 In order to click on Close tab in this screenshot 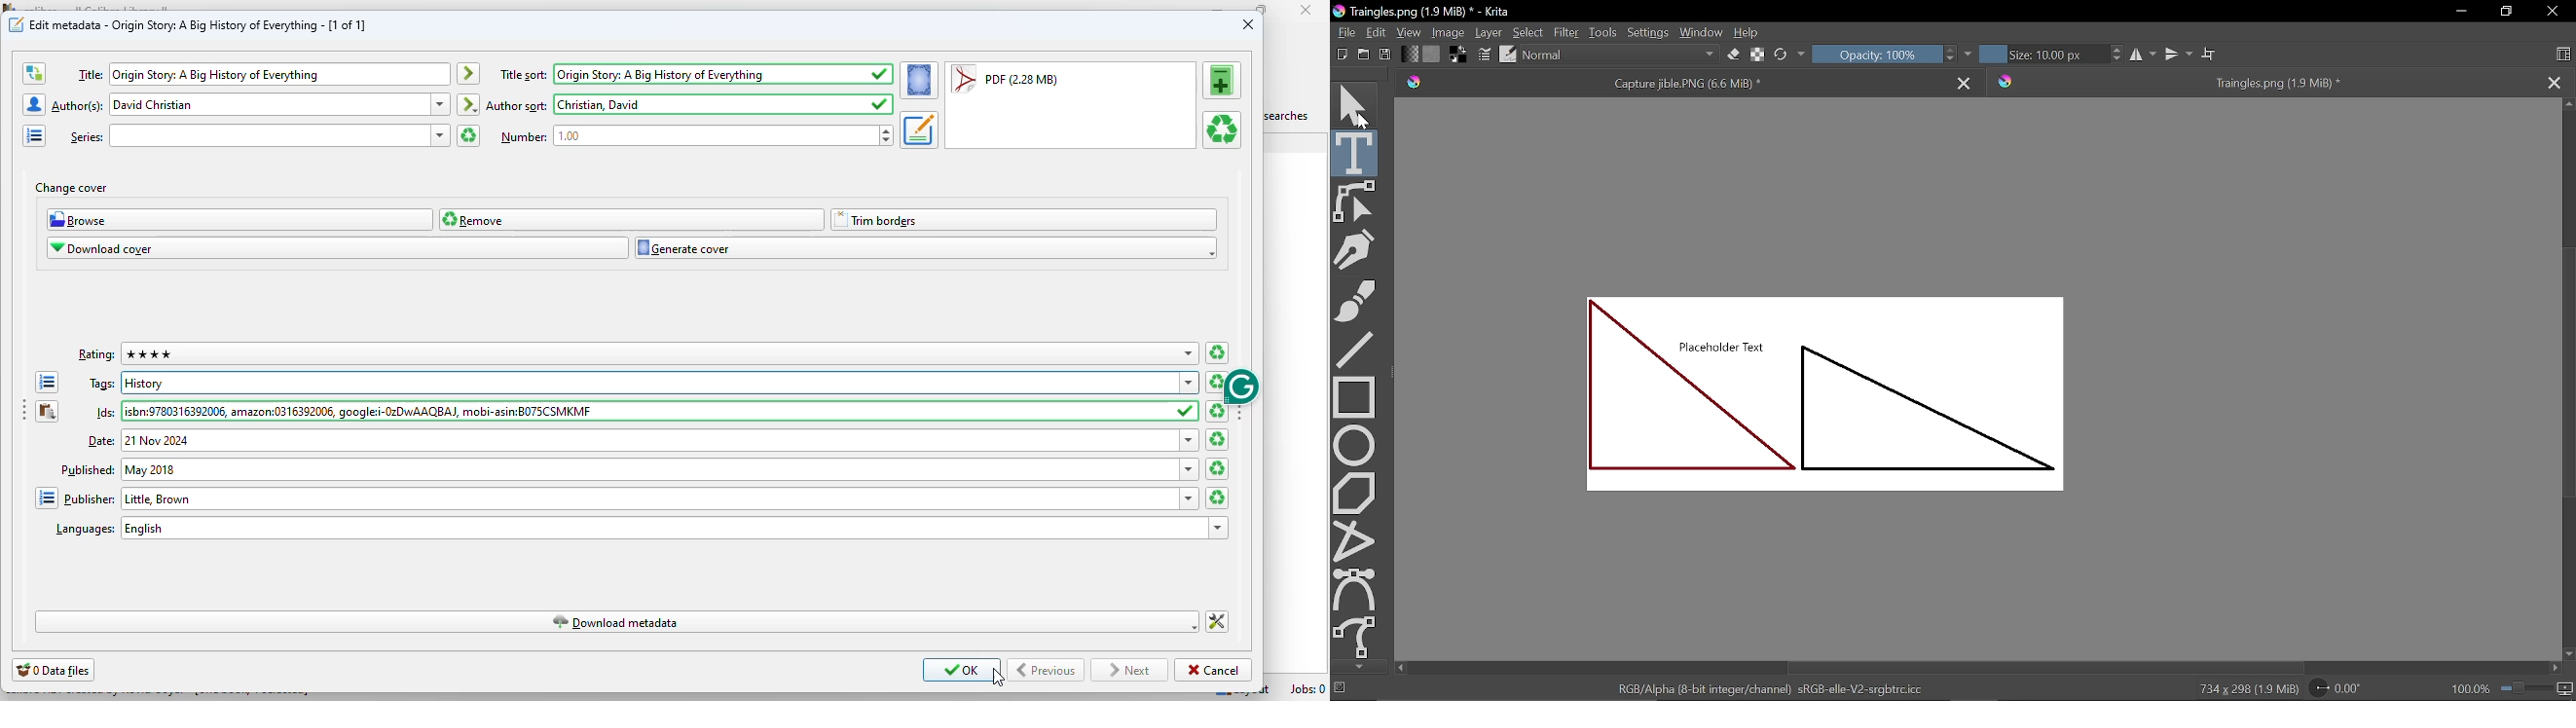, I will do `click(1966, 83)`.